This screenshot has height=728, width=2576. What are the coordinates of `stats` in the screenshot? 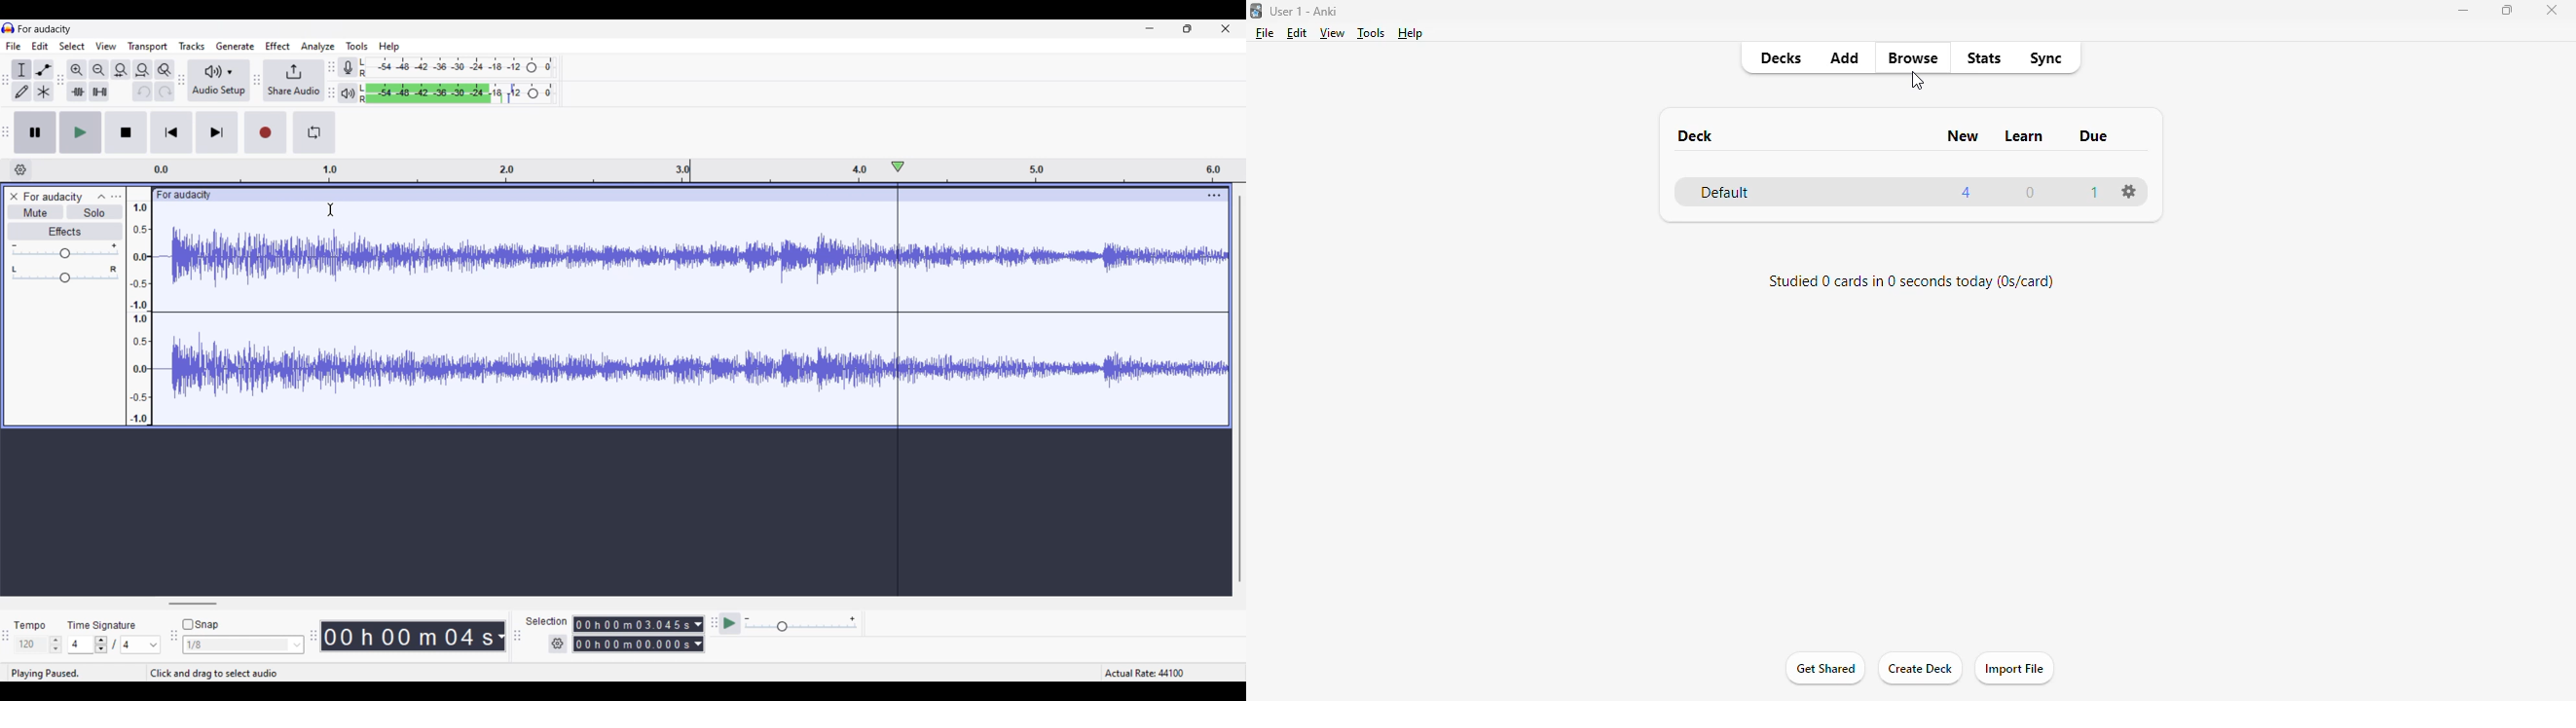 It's located at (1985, 57).